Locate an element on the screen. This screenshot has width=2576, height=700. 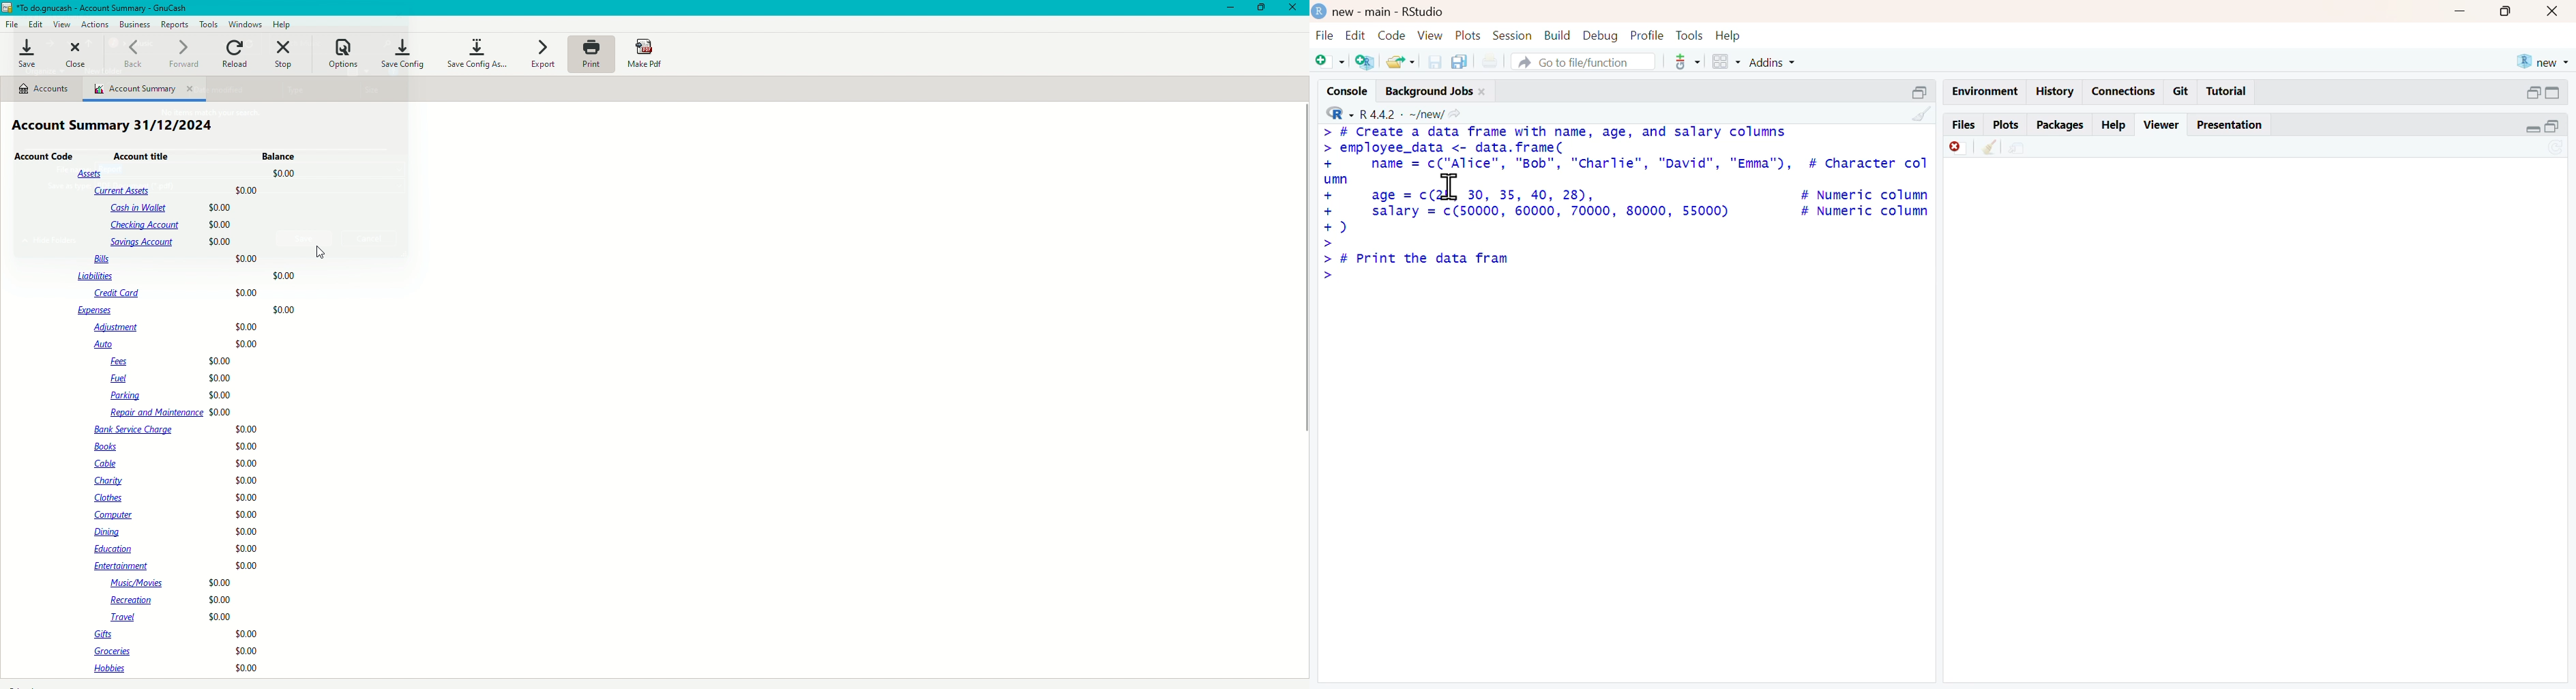
maximize window is located at coordinates (2511, 13).